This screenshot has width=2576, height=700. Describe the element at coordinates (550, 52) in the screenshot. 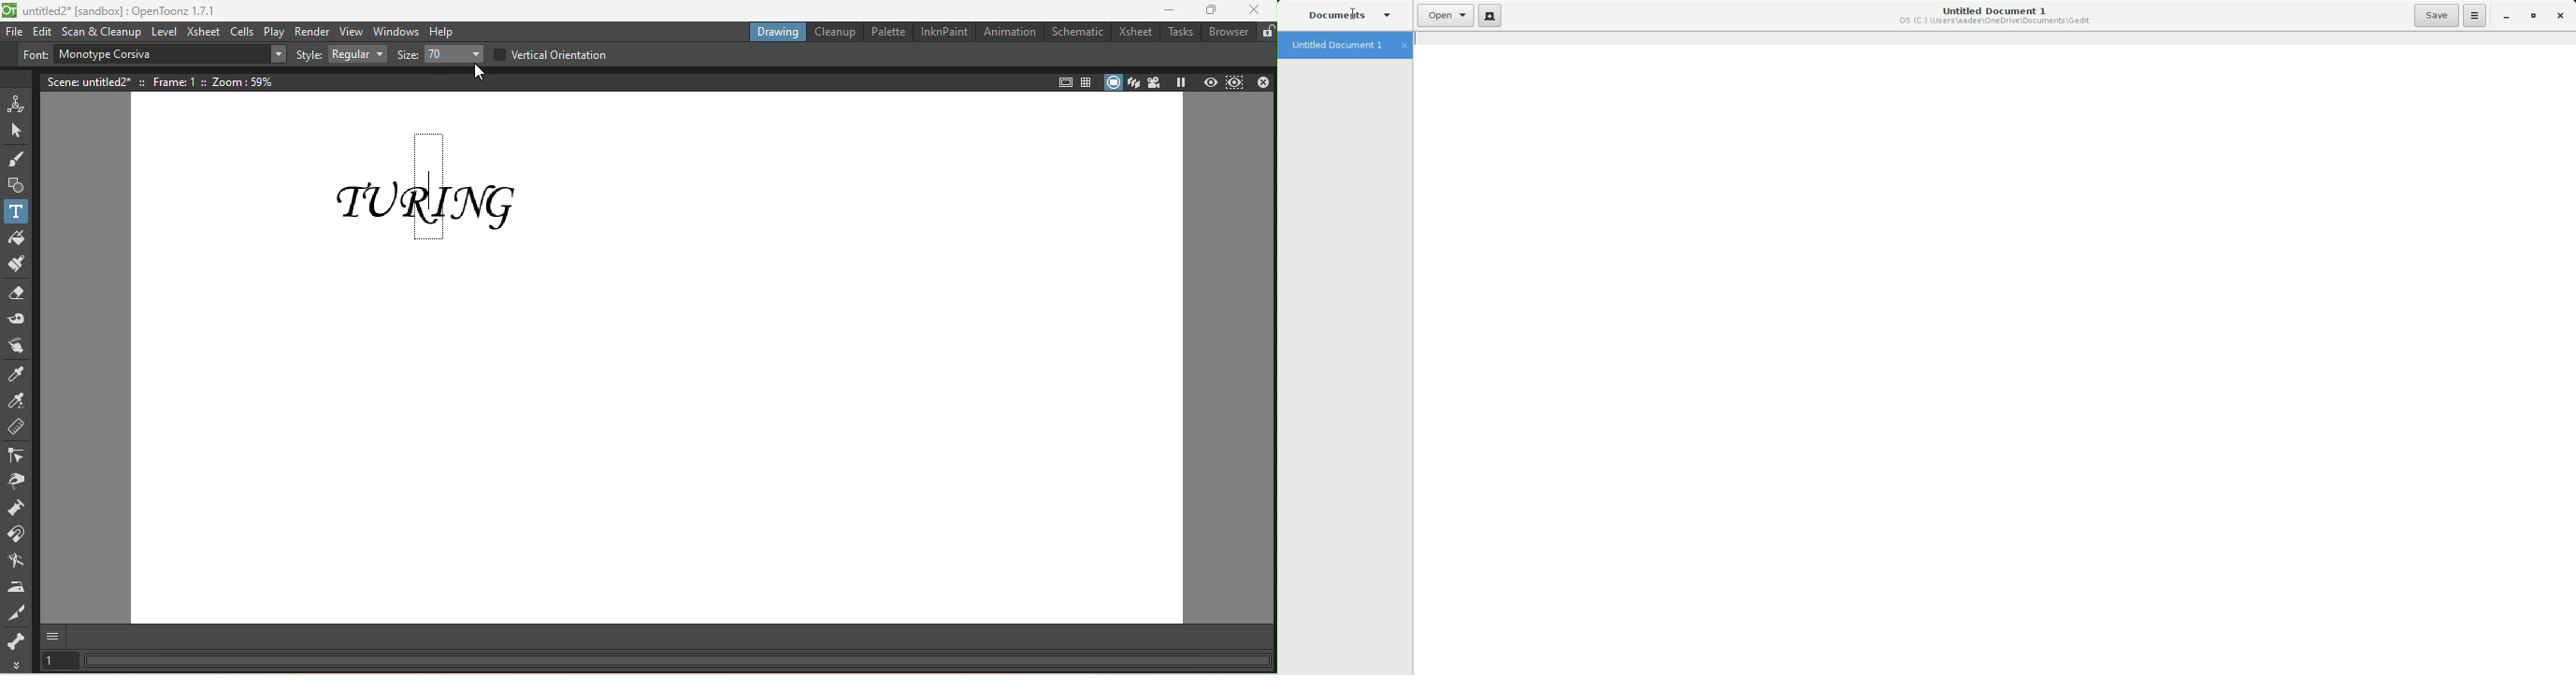

I see `Vertical orientation` at that location.